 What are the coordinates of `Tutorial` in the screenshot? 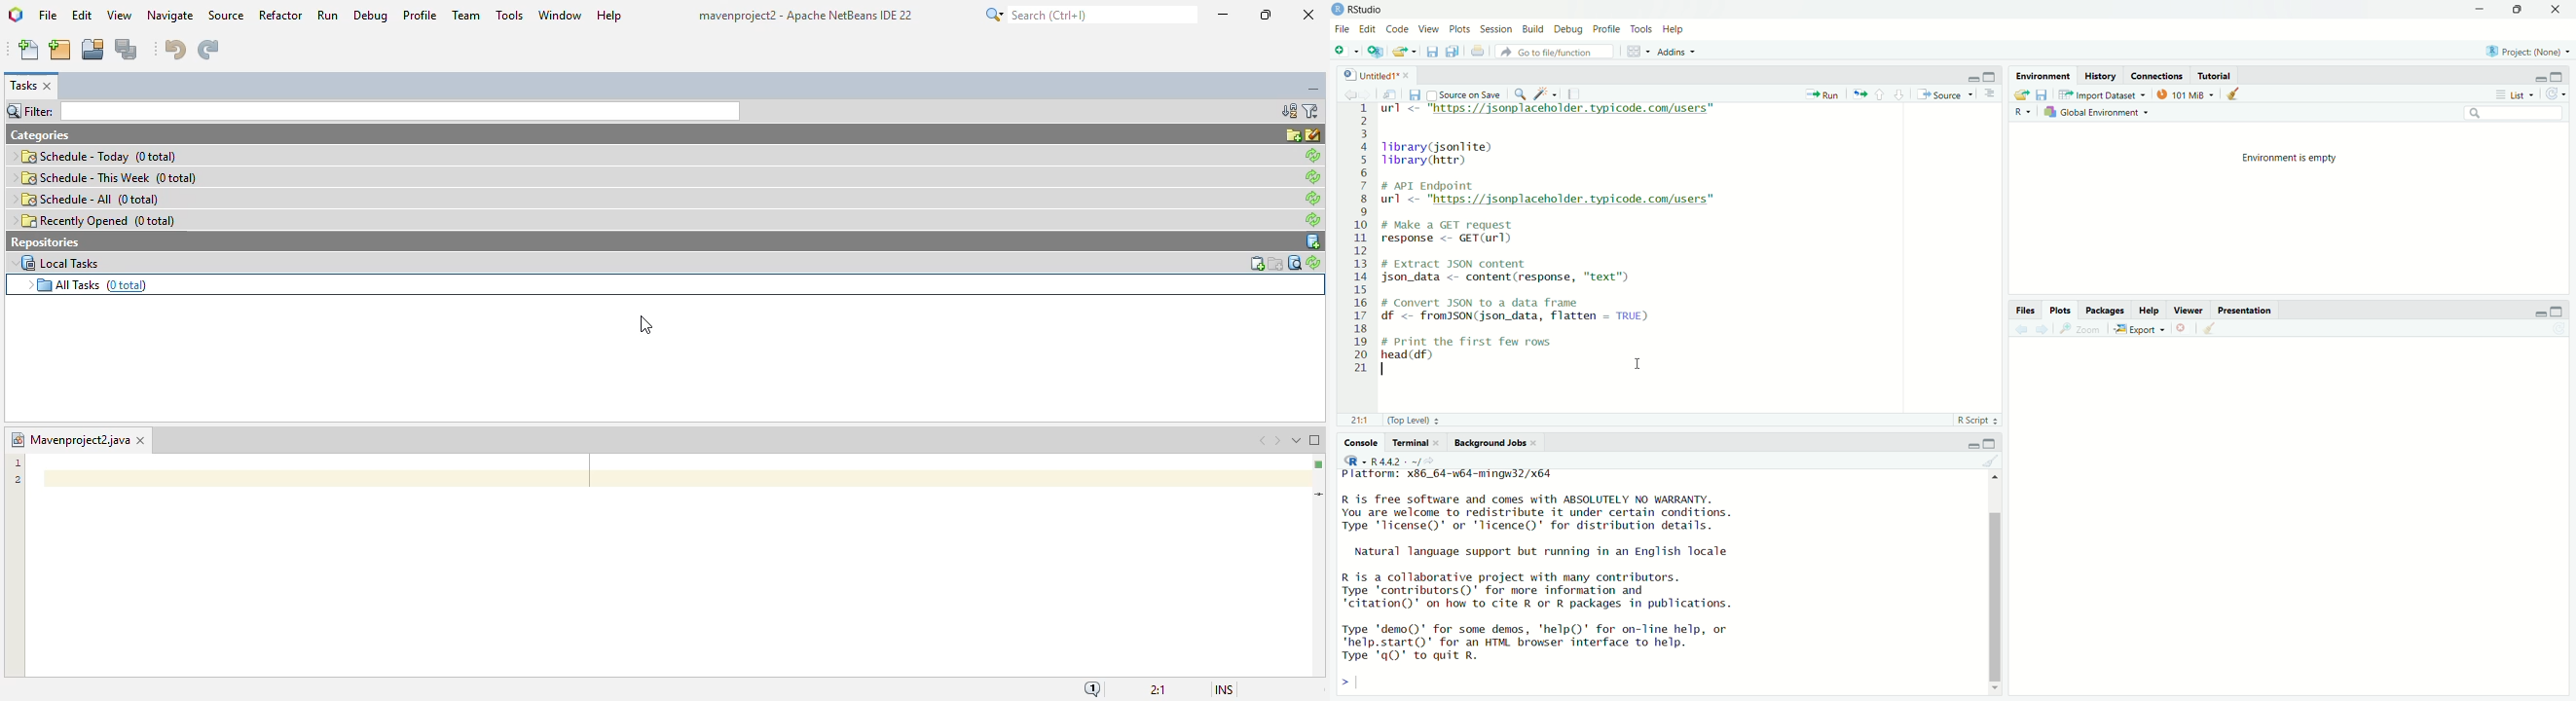 It's located at (2214, 75).